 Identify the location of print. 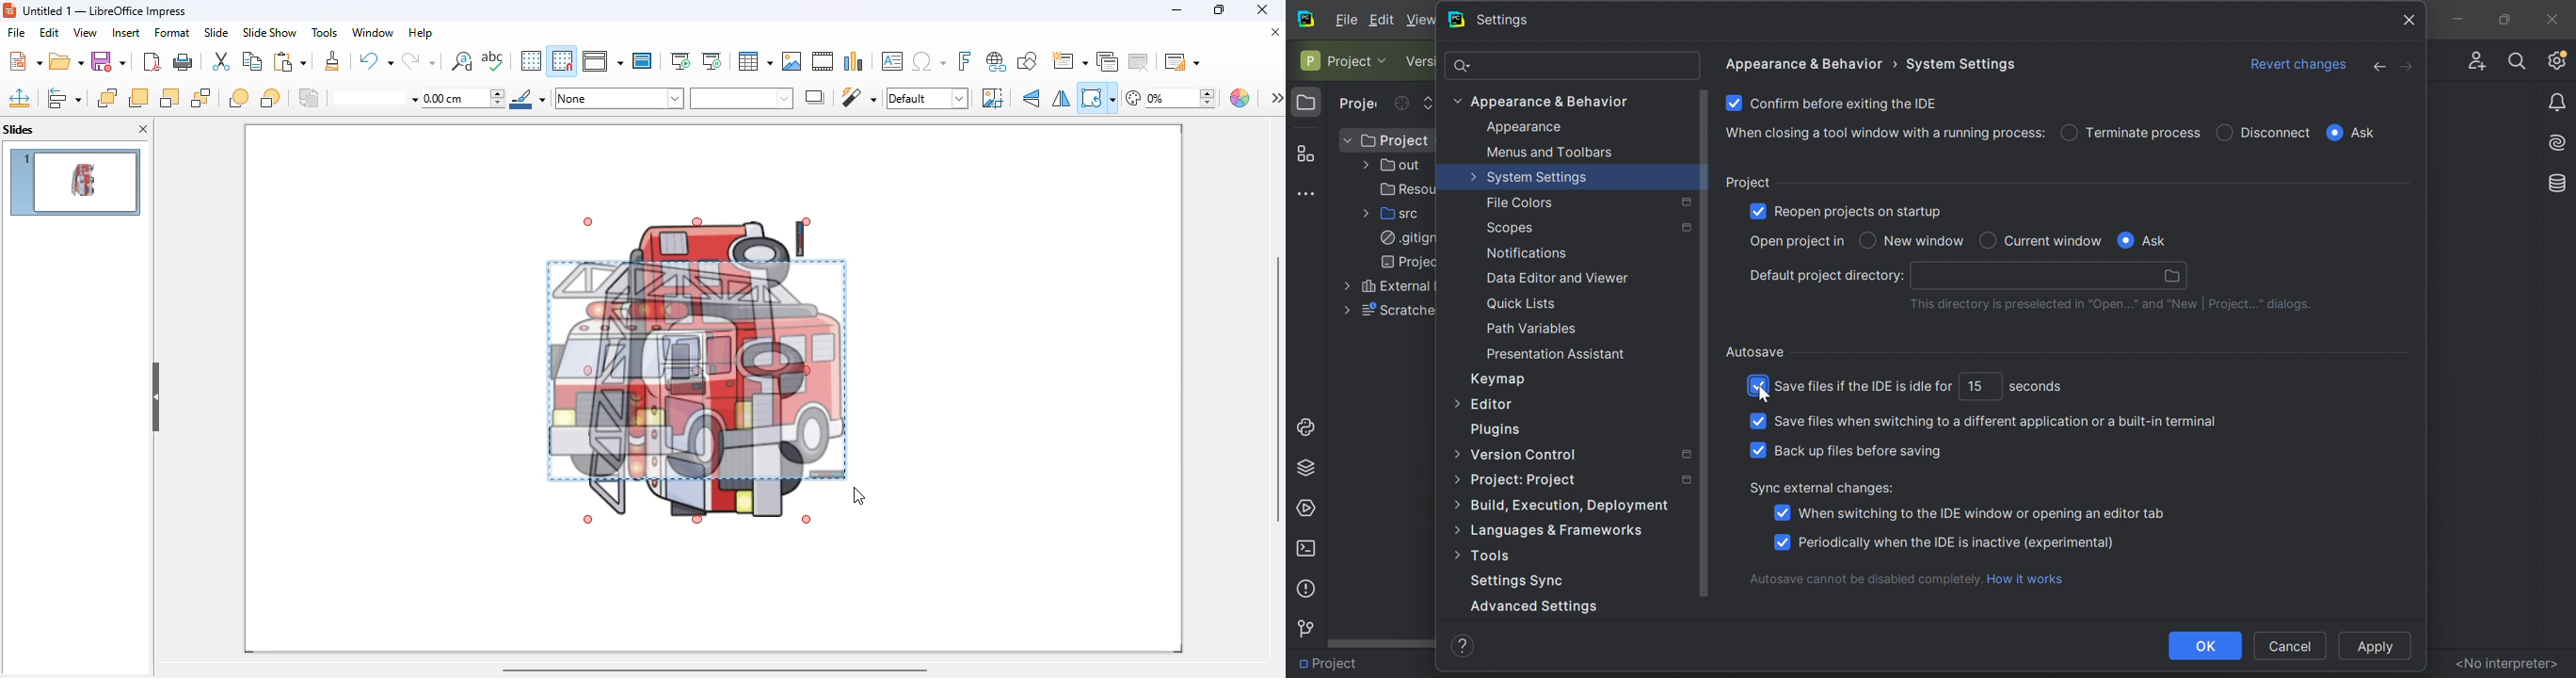
(184, 62).